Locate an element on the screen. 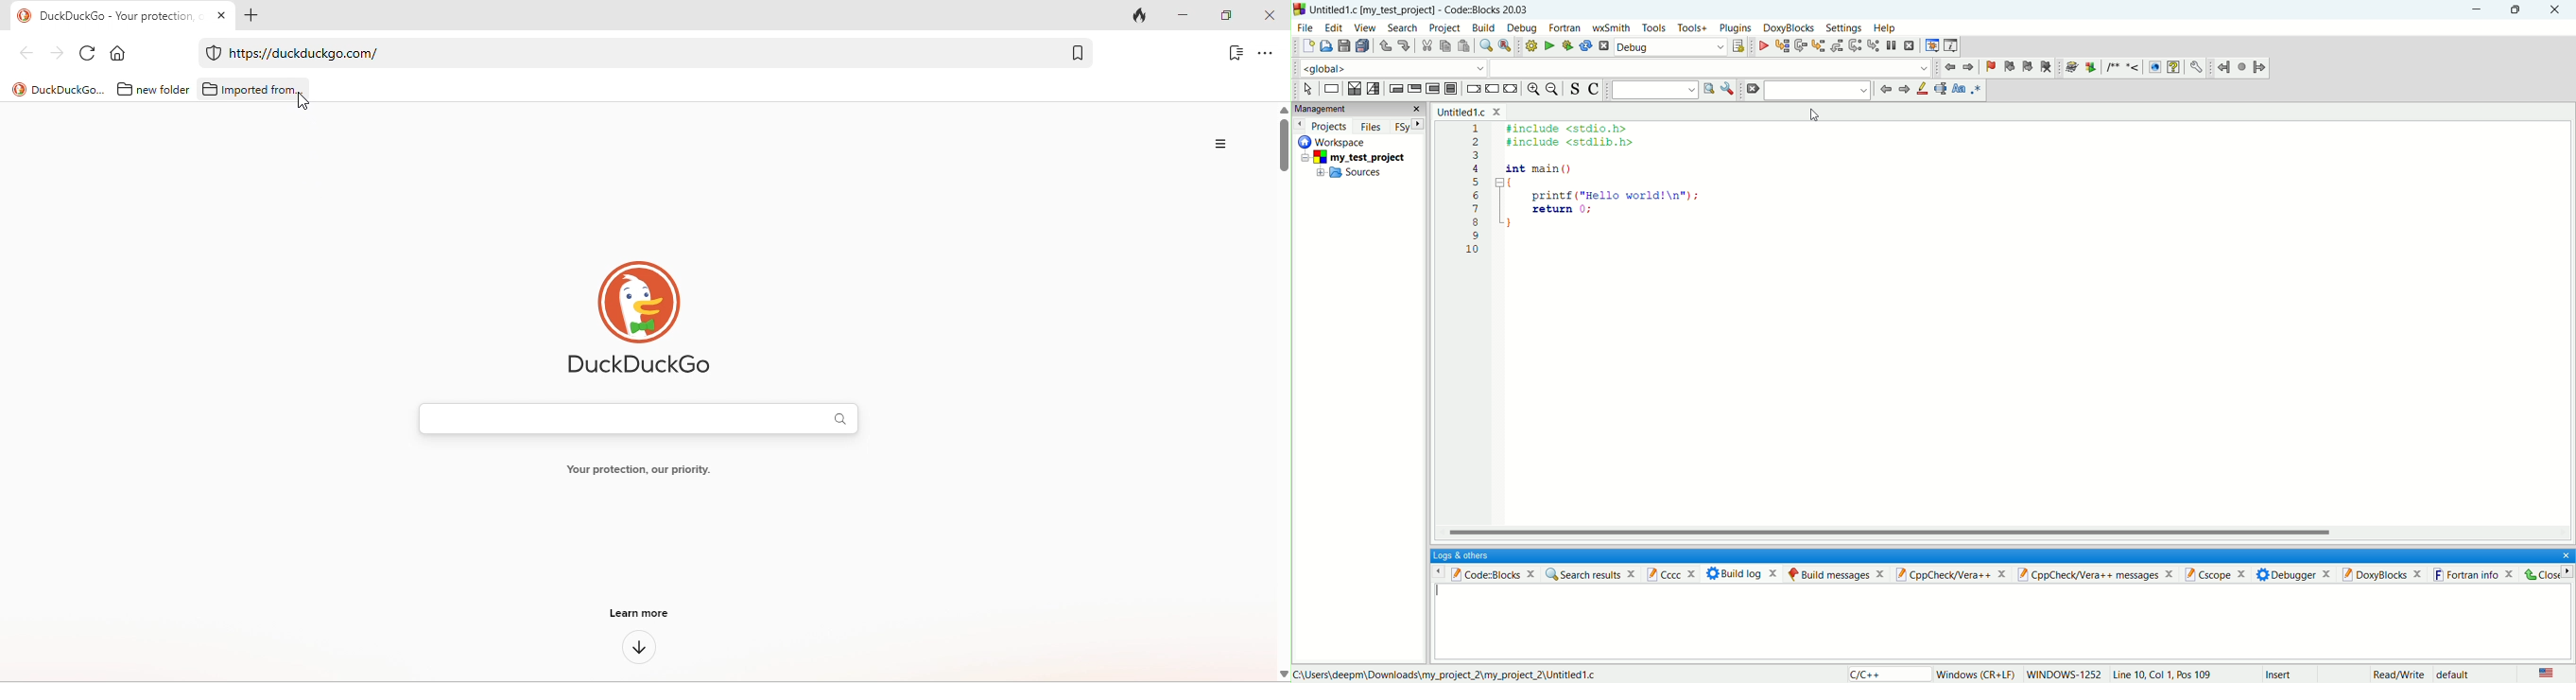  fortran info is located at coordinates (2478, 574).